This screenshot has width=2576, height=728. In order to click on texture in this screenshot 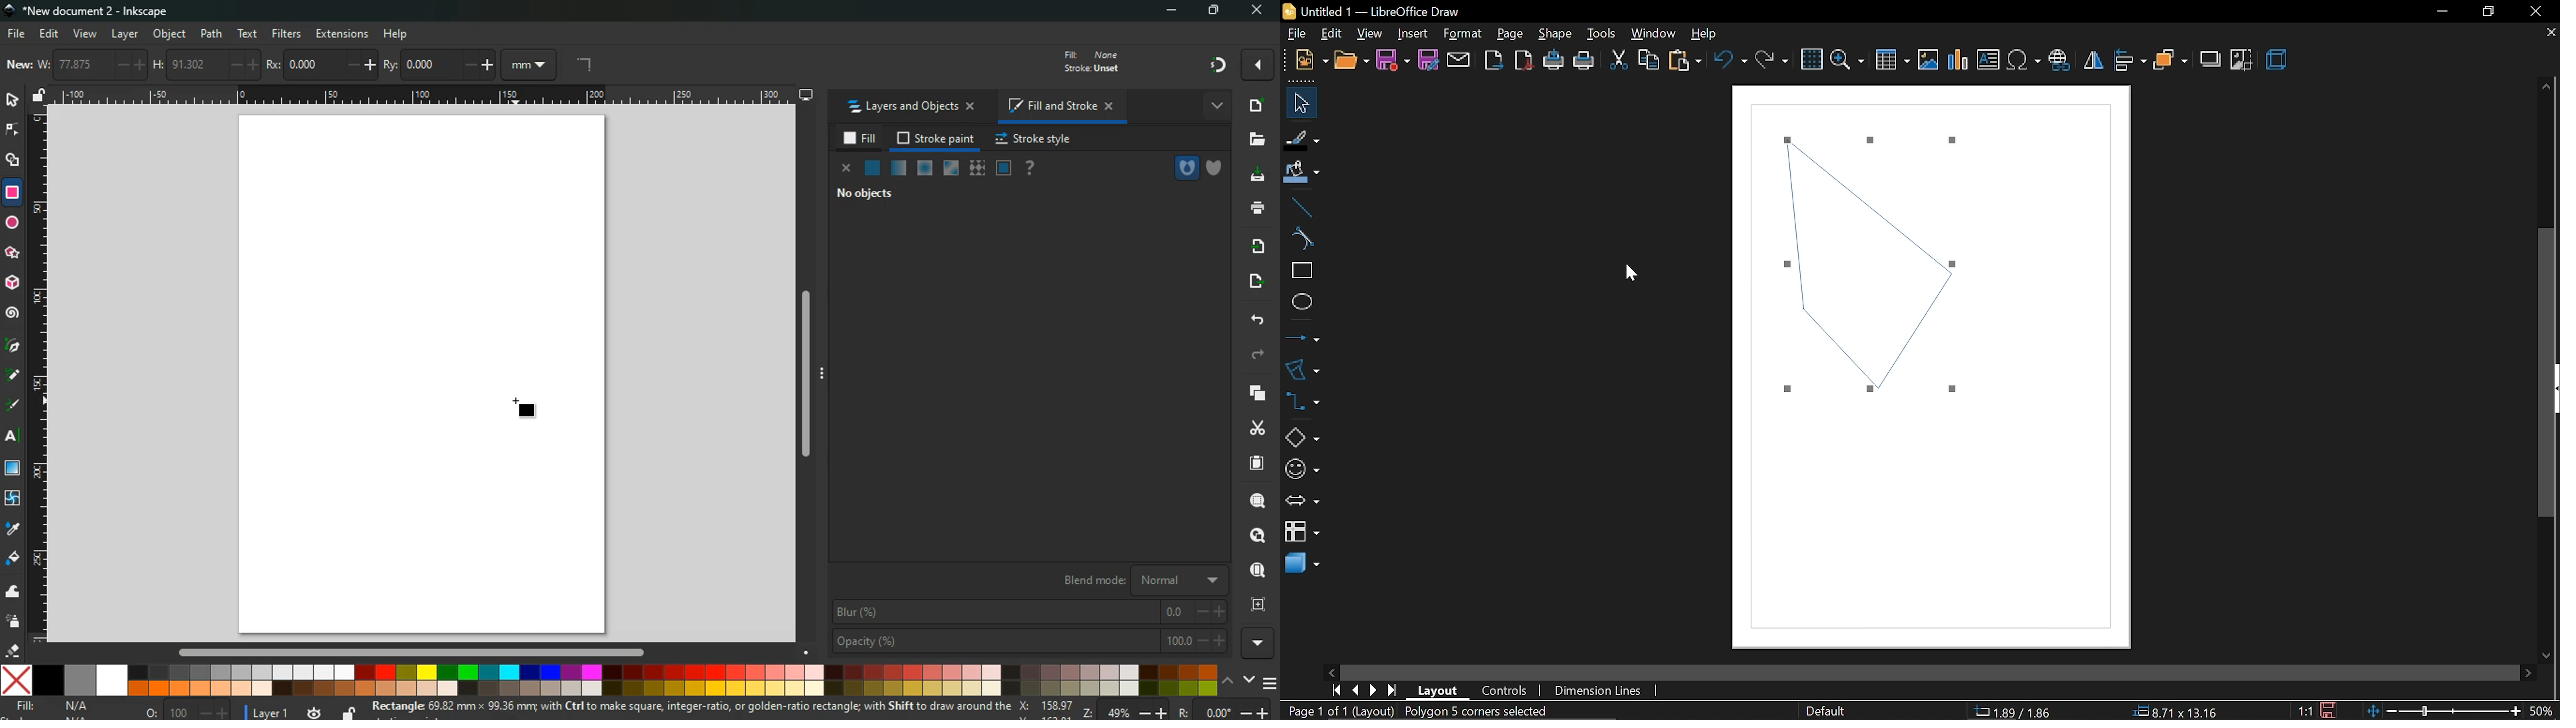, I will do `click(977, 169)`.